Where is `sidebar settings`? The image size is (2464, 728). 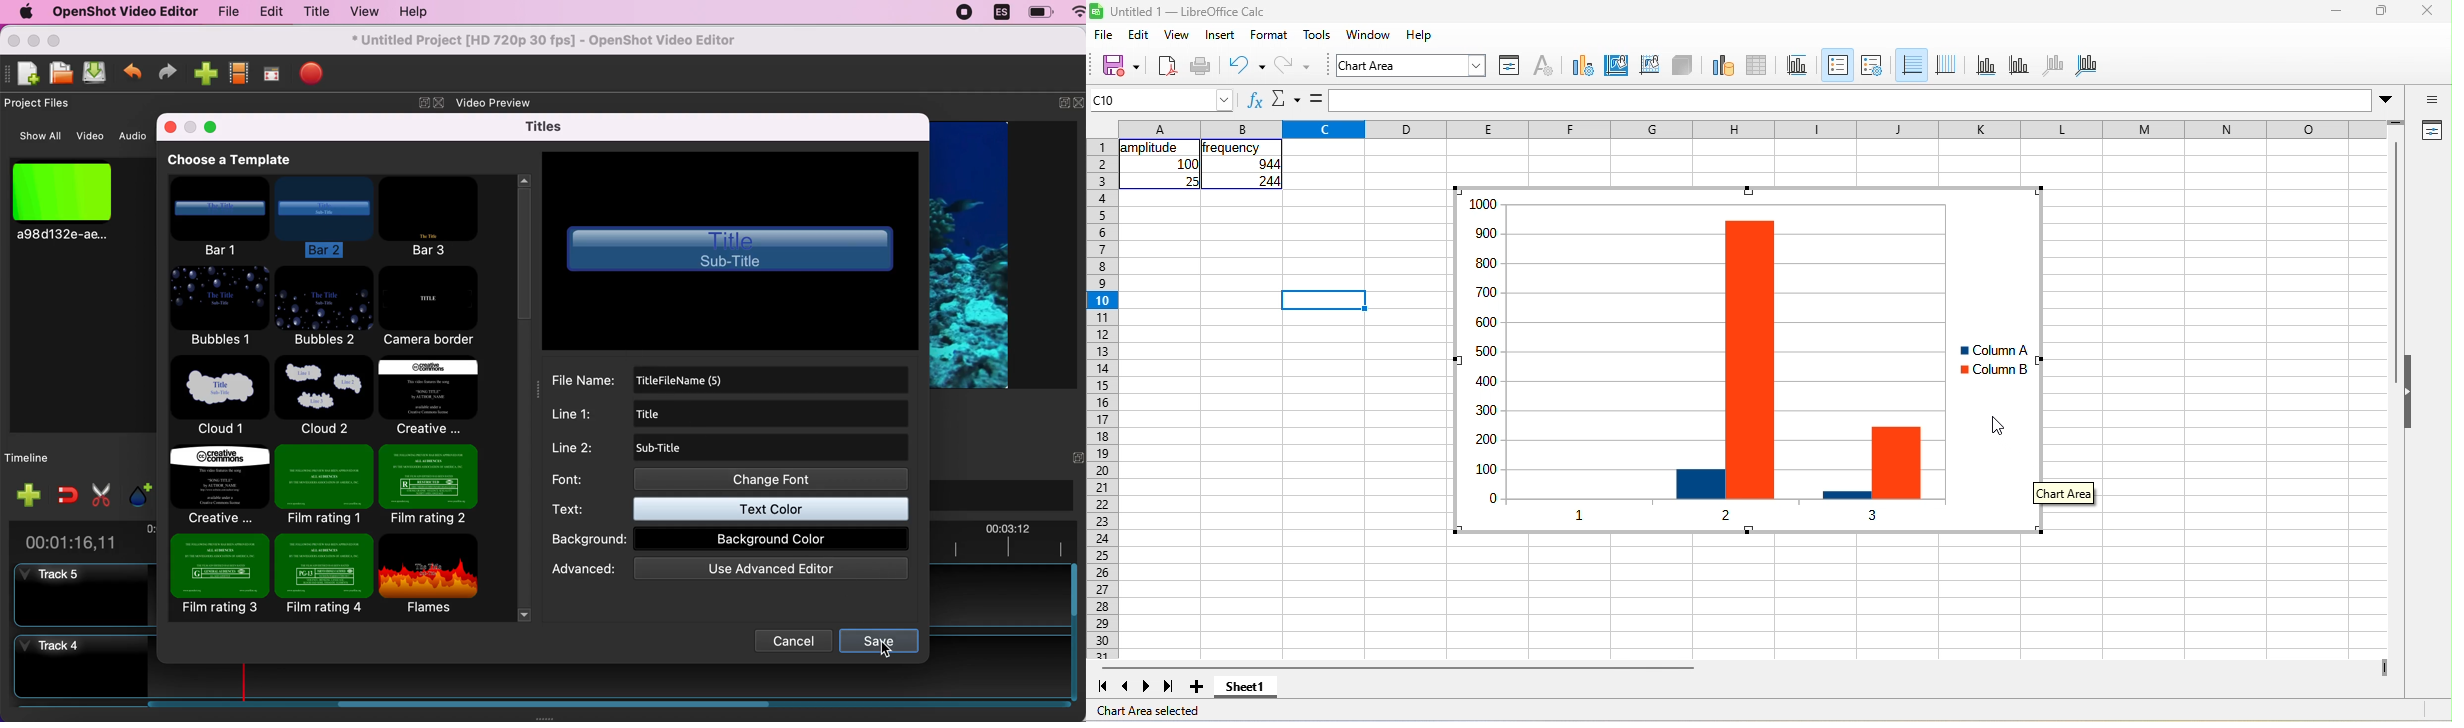
sidebar settings is located at coordinates (2430, 99).